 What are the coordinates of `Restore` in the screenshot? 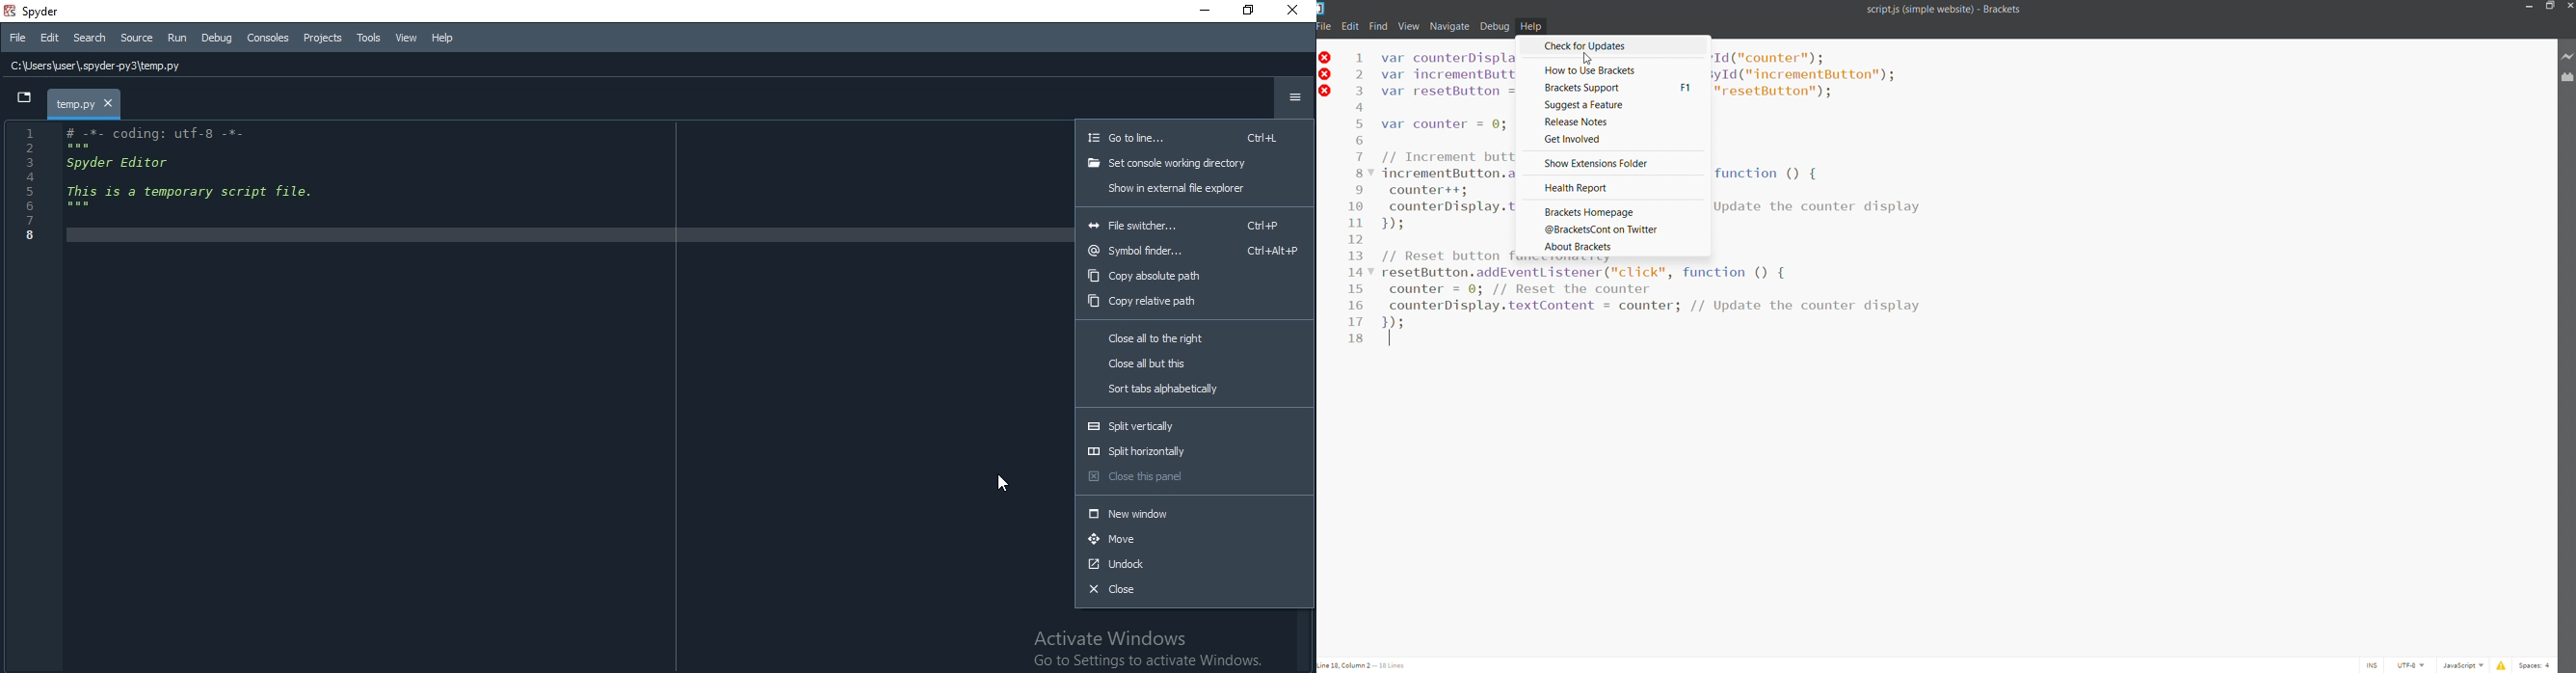 It's located at (1250, 11).